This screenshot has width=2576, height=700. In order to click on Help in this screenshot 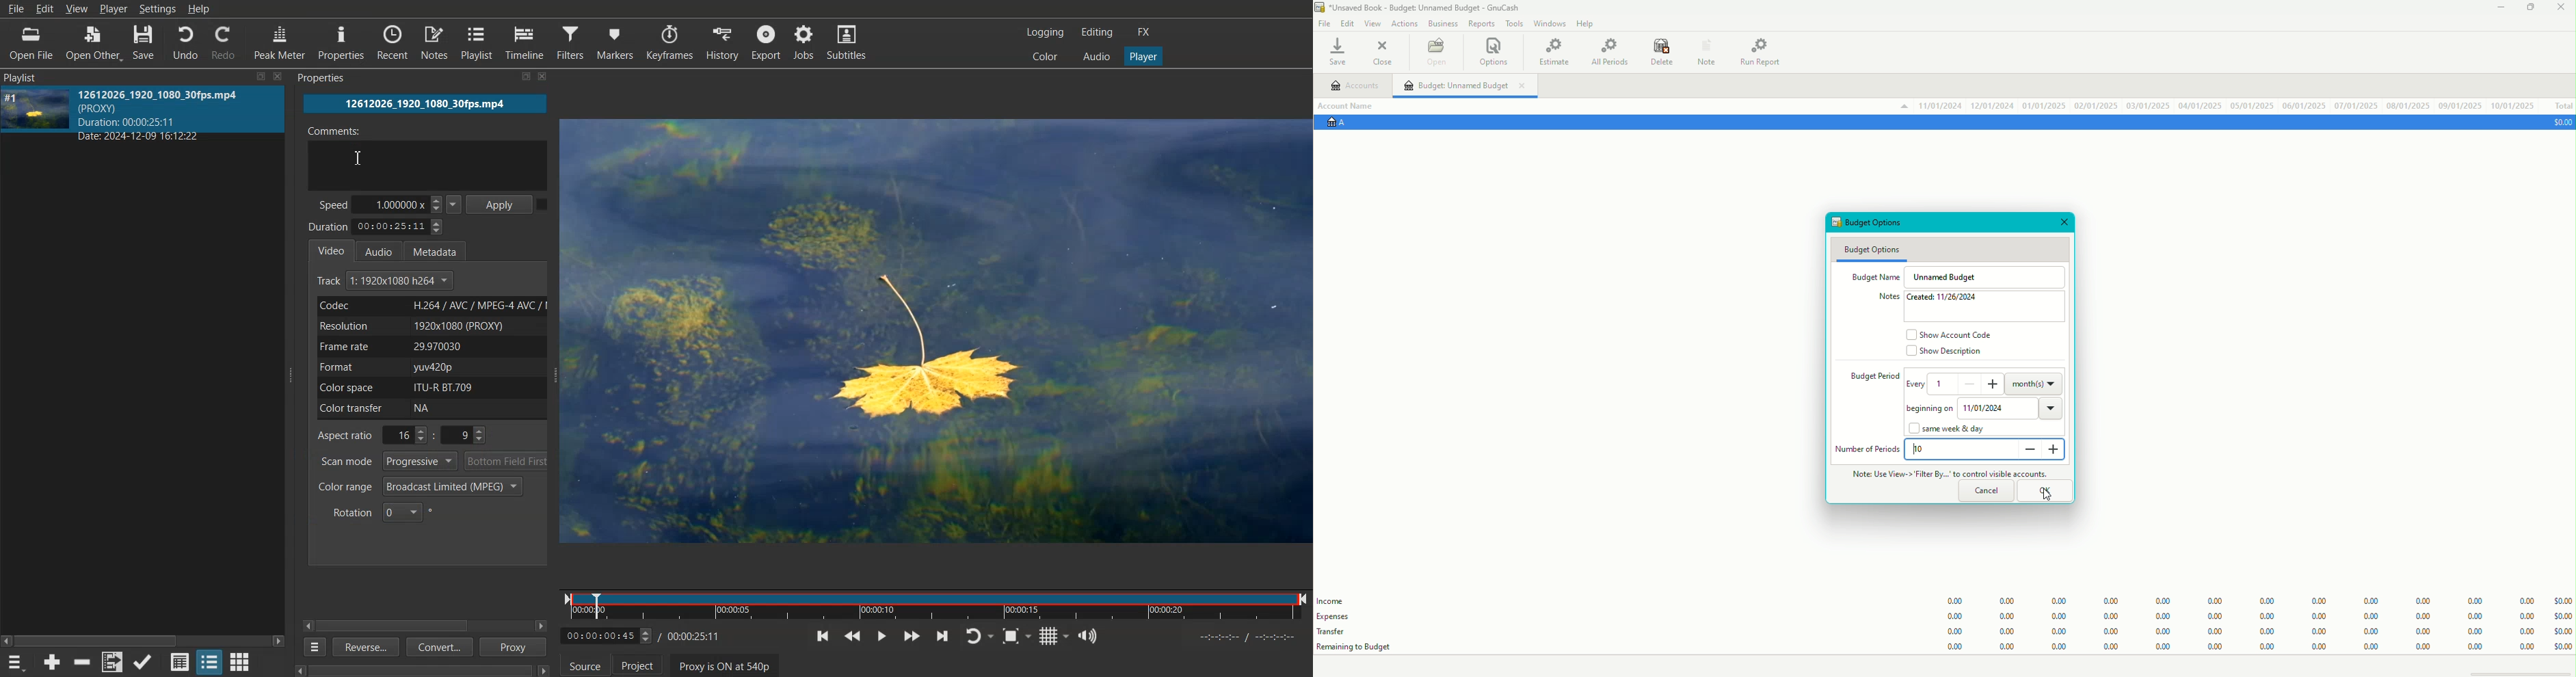, I will do `click(199, 9)`.